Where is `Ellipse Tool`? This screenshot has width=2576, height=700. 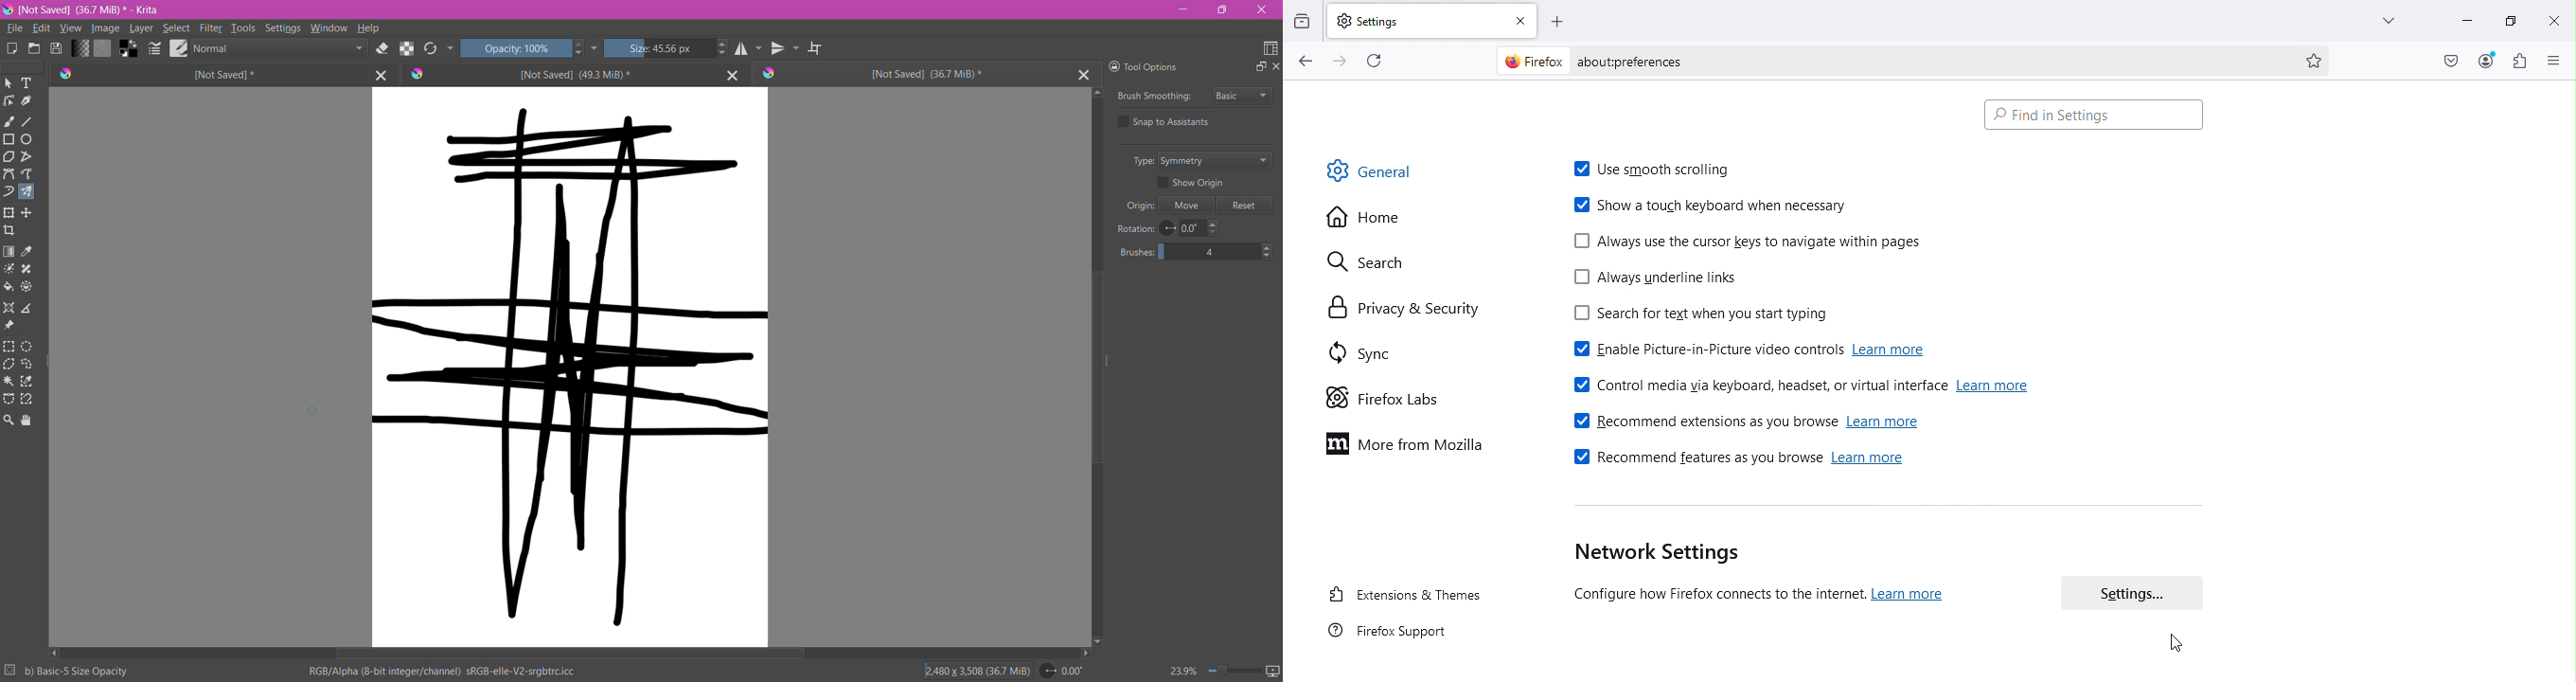
Ellipse Tool is located at coordinates (28, 139).